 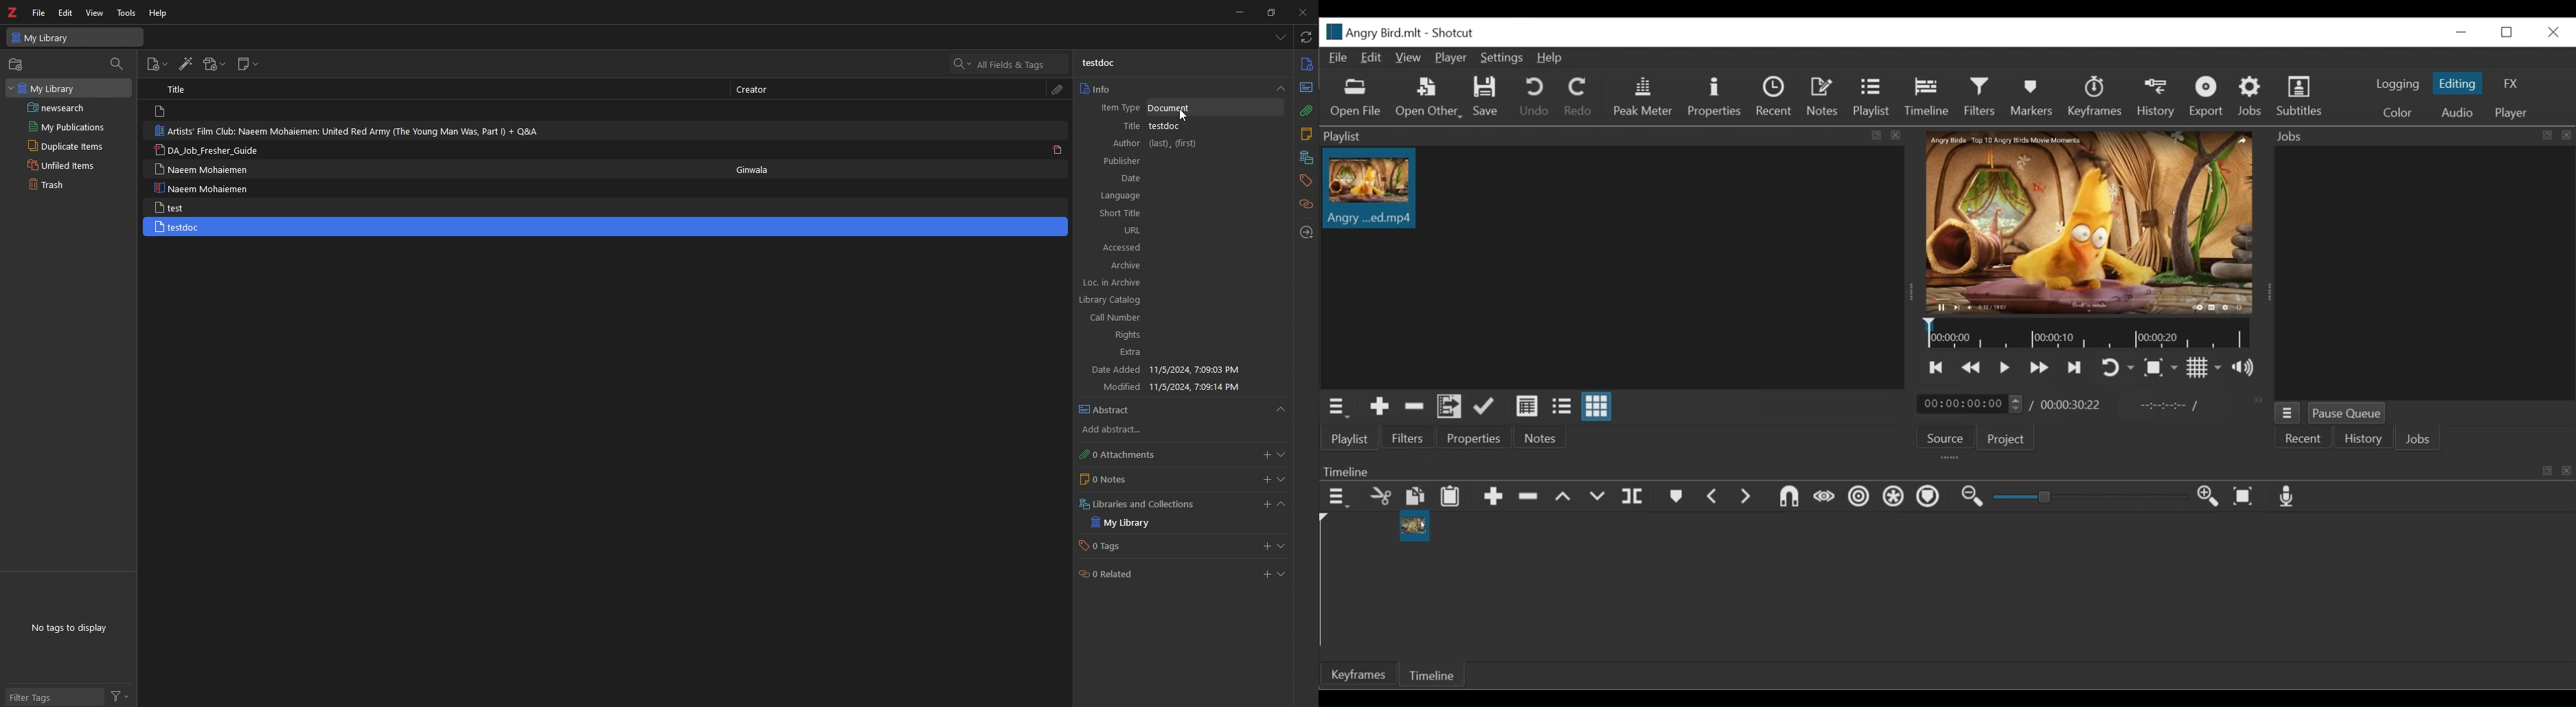 I want to click on Libraries and Collections, so click(x=1144, y=504).